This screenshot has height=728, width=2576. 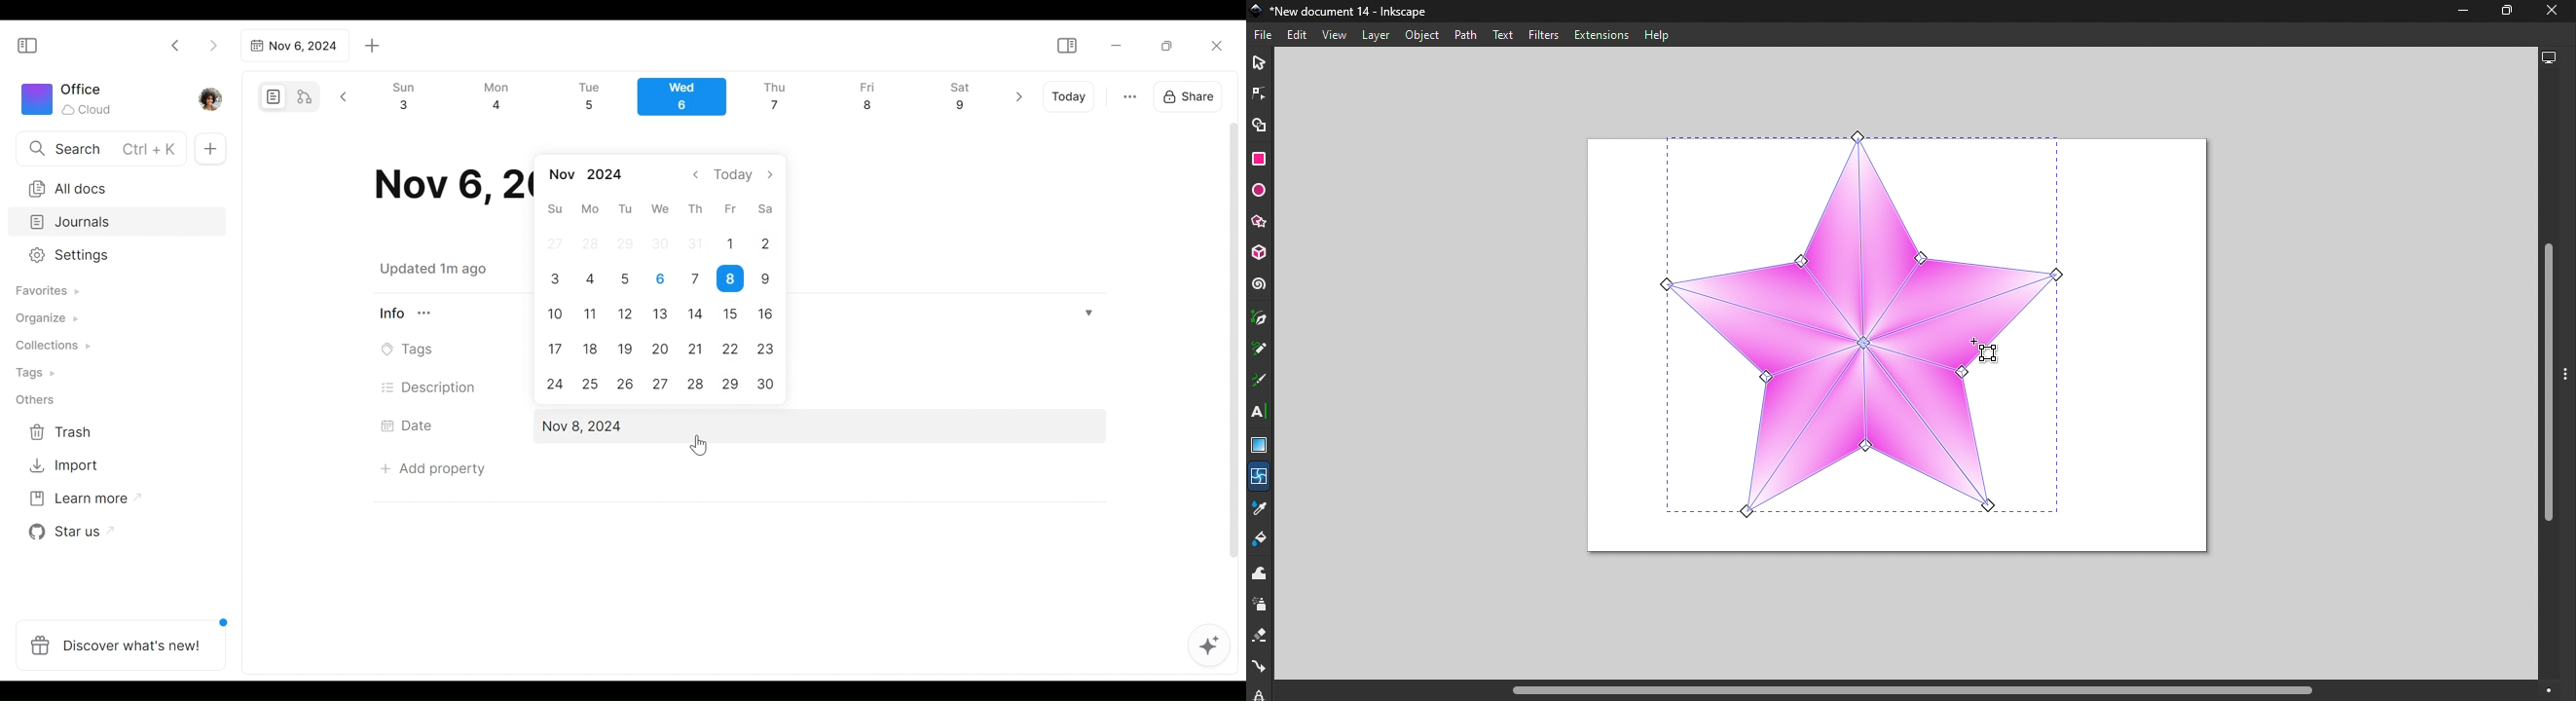 I want to click on Profile photo, so click(x=212, y=96).